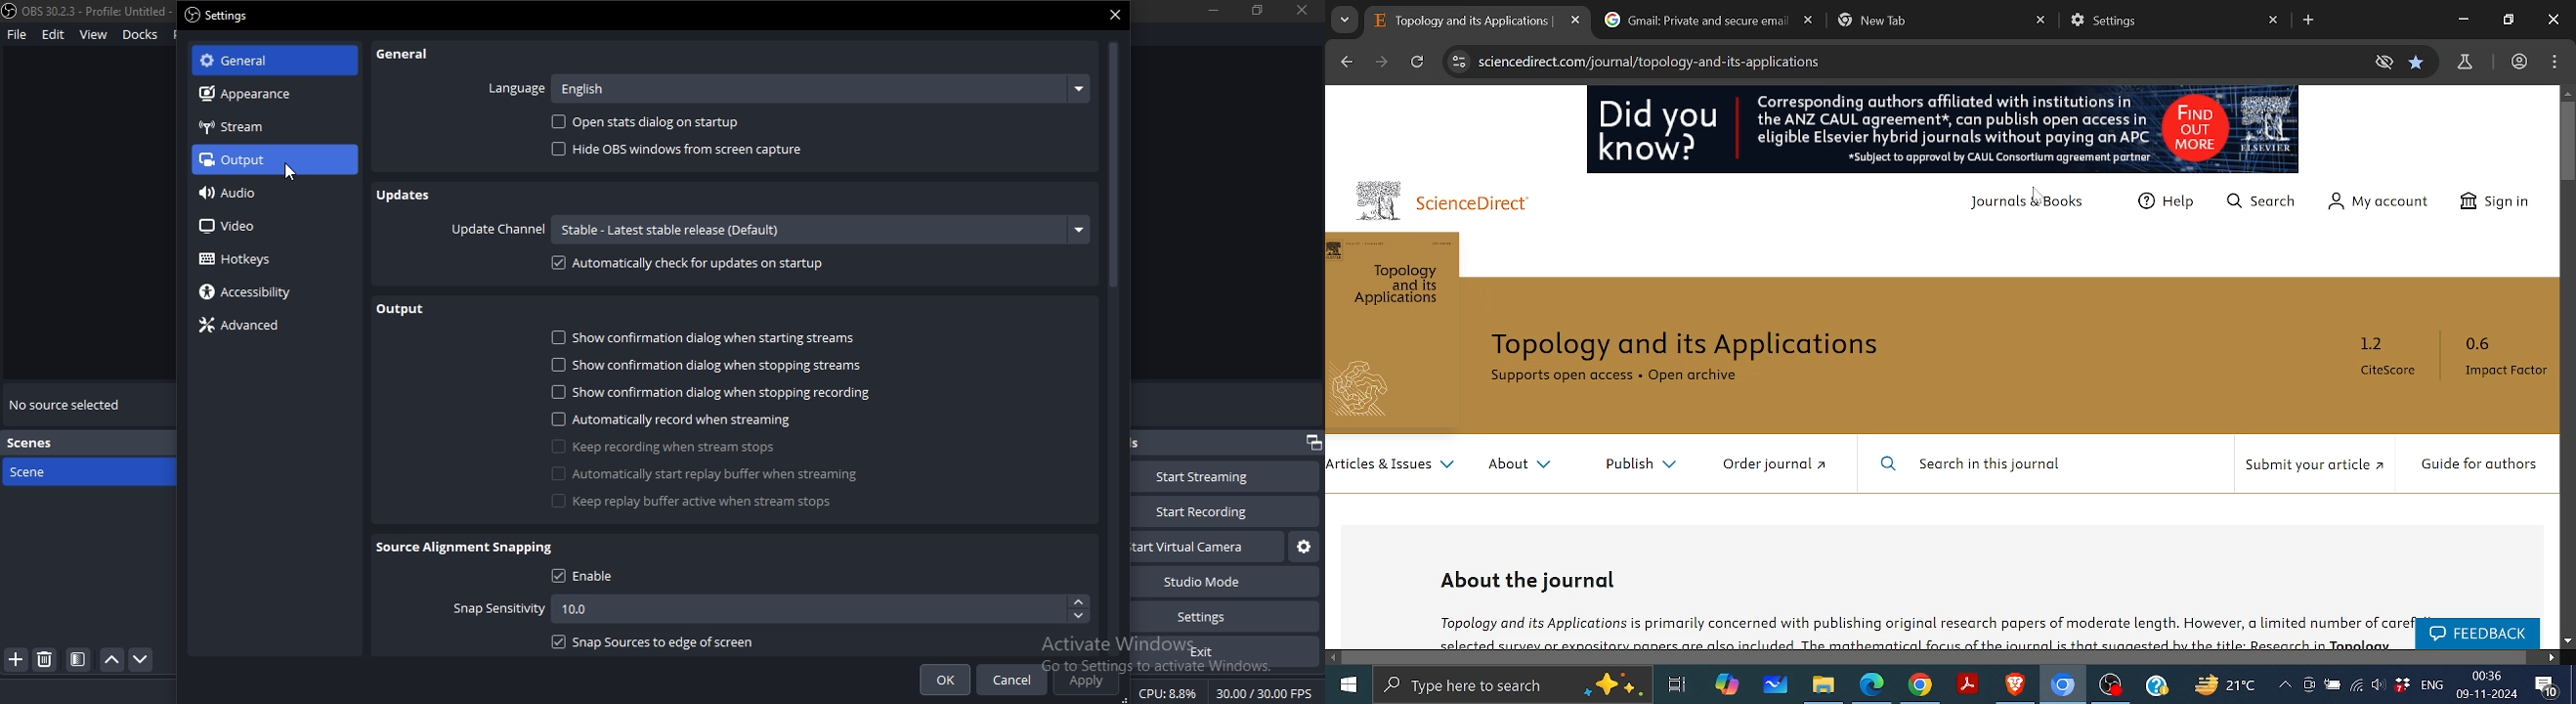 The width and height of the screenshot is (2576, 728). Describe the element at coordinates (1809, 21) in the screenshot. I see `Close 2nd tab` at that location.